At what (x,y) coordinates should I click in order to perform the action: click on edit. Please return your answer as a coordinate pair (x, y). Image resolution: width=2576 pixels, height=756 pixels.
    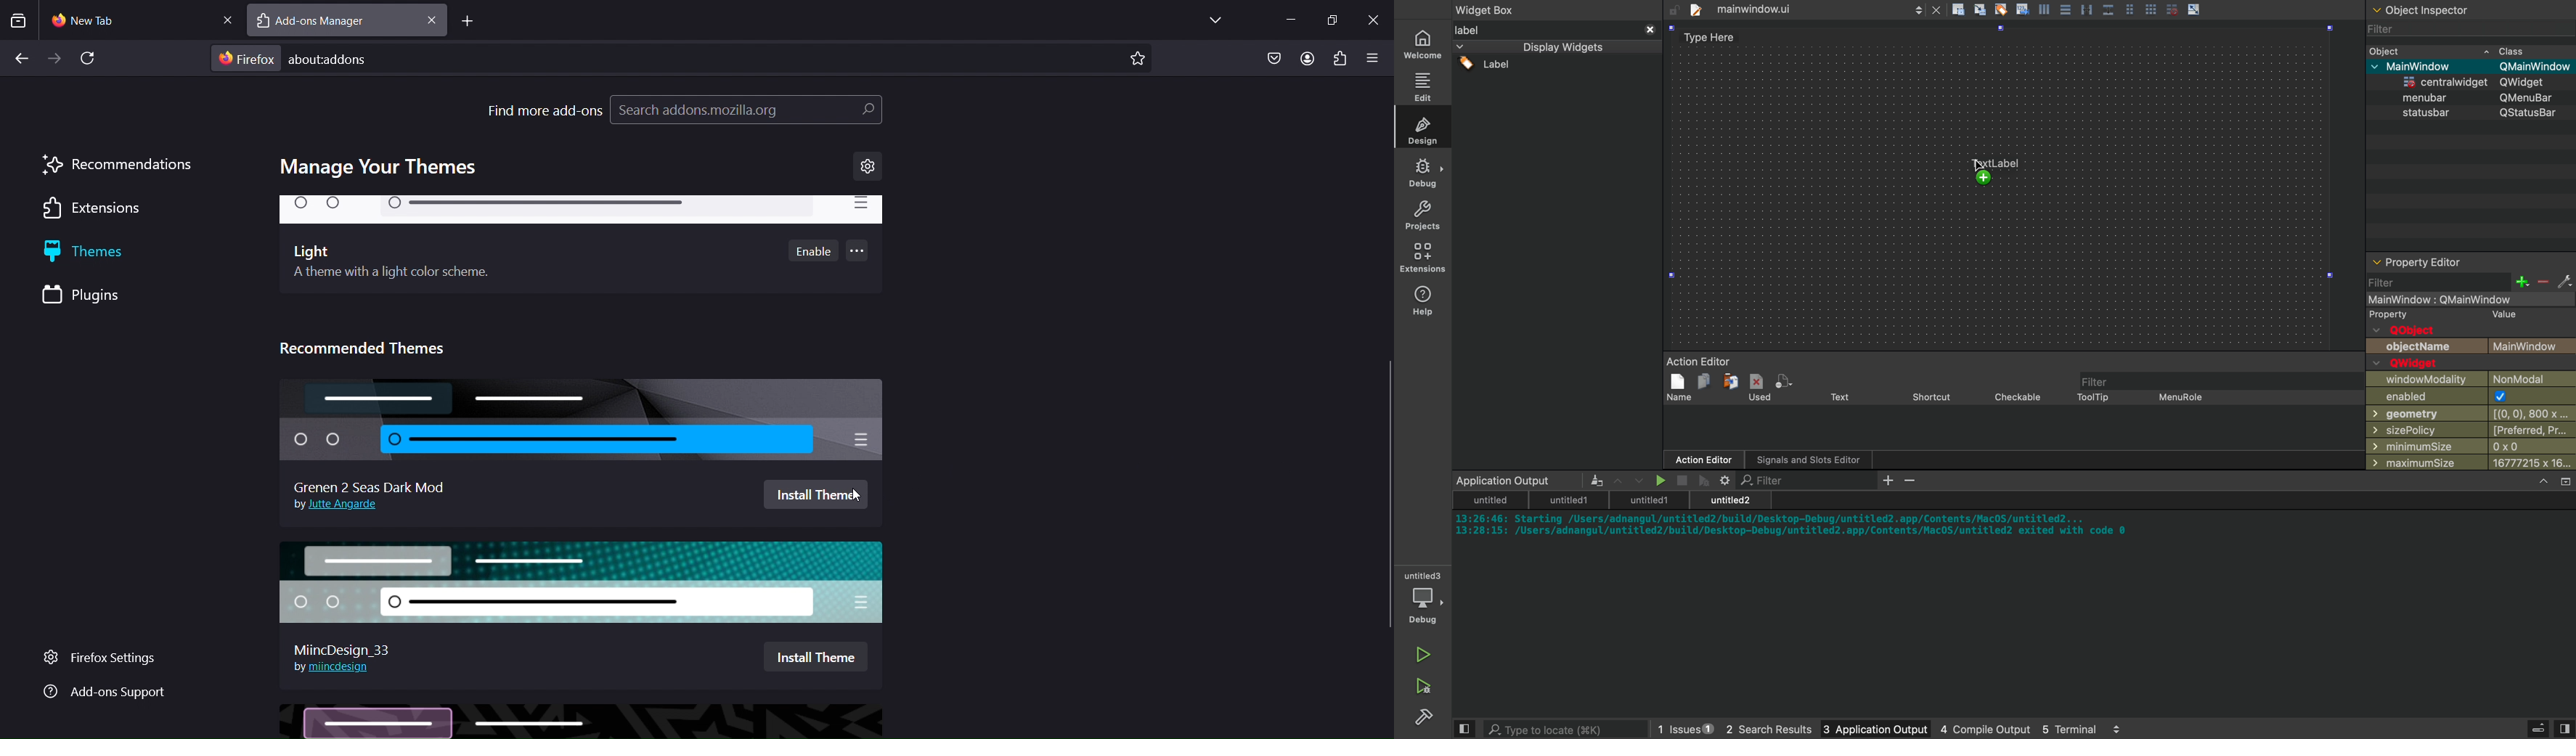
    Looking at the image, I should click on (1425, 86).